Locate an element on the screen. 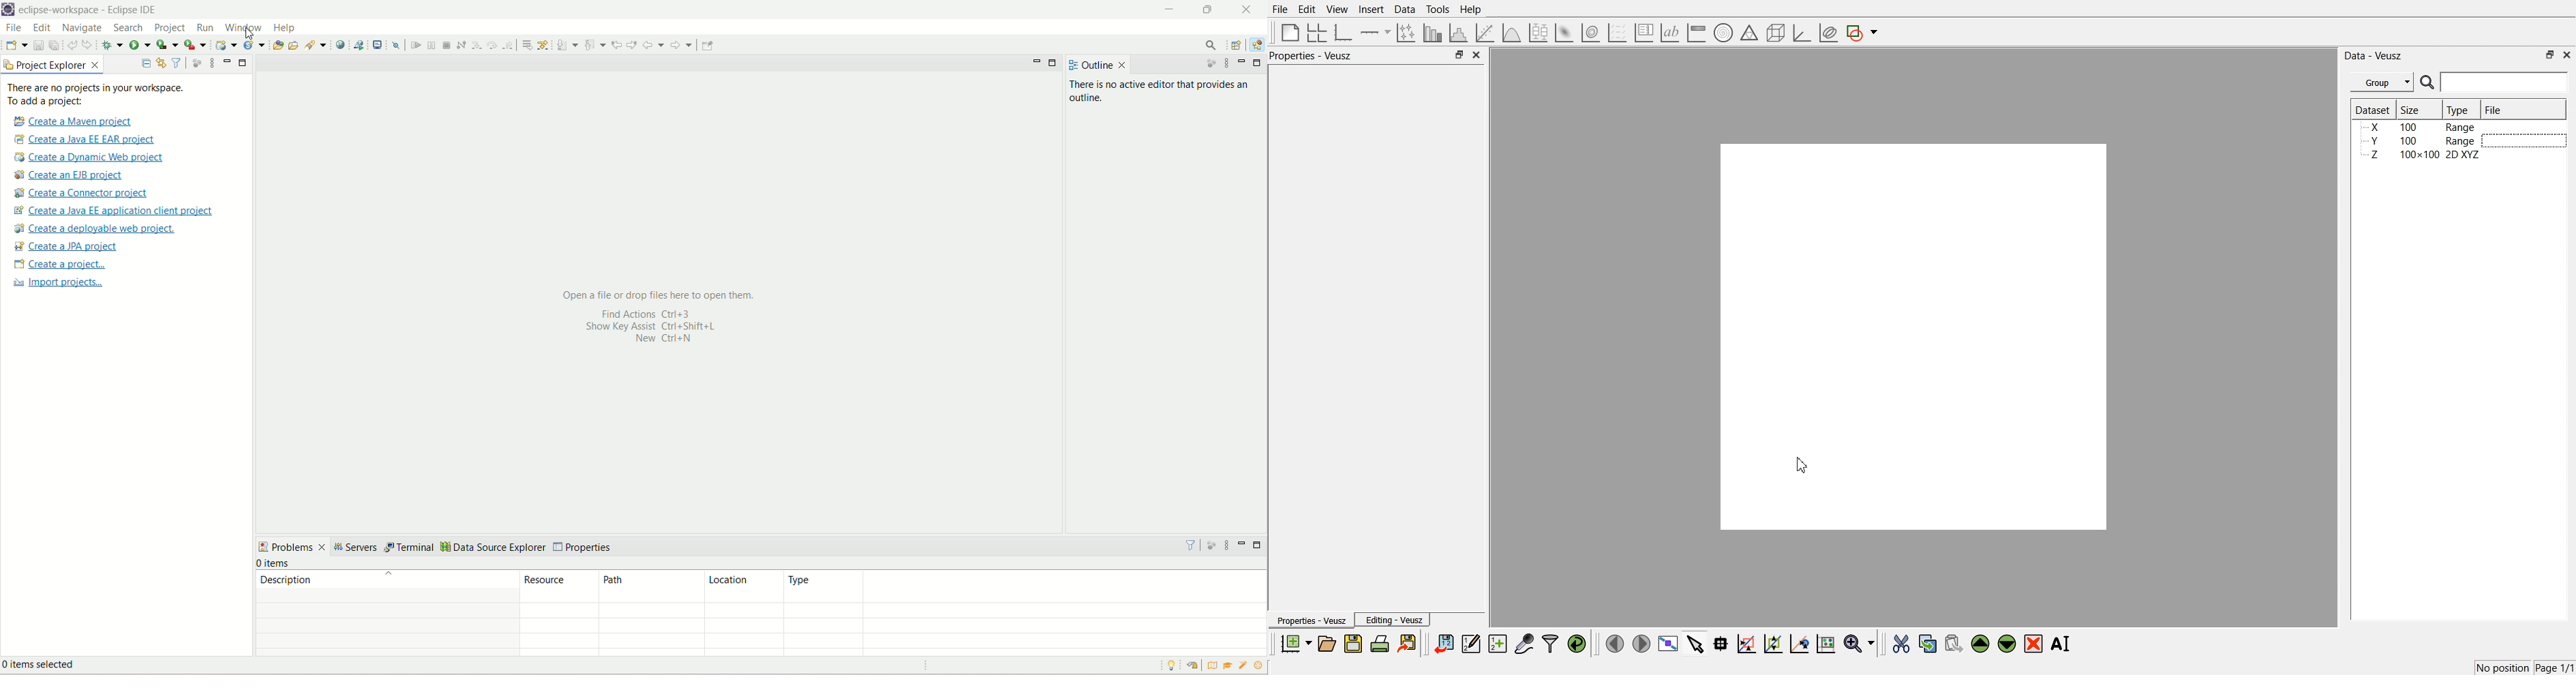 Image resolution: width=2576 pixels, height=700 pixels. view menu is located at coordinates (209, 64).